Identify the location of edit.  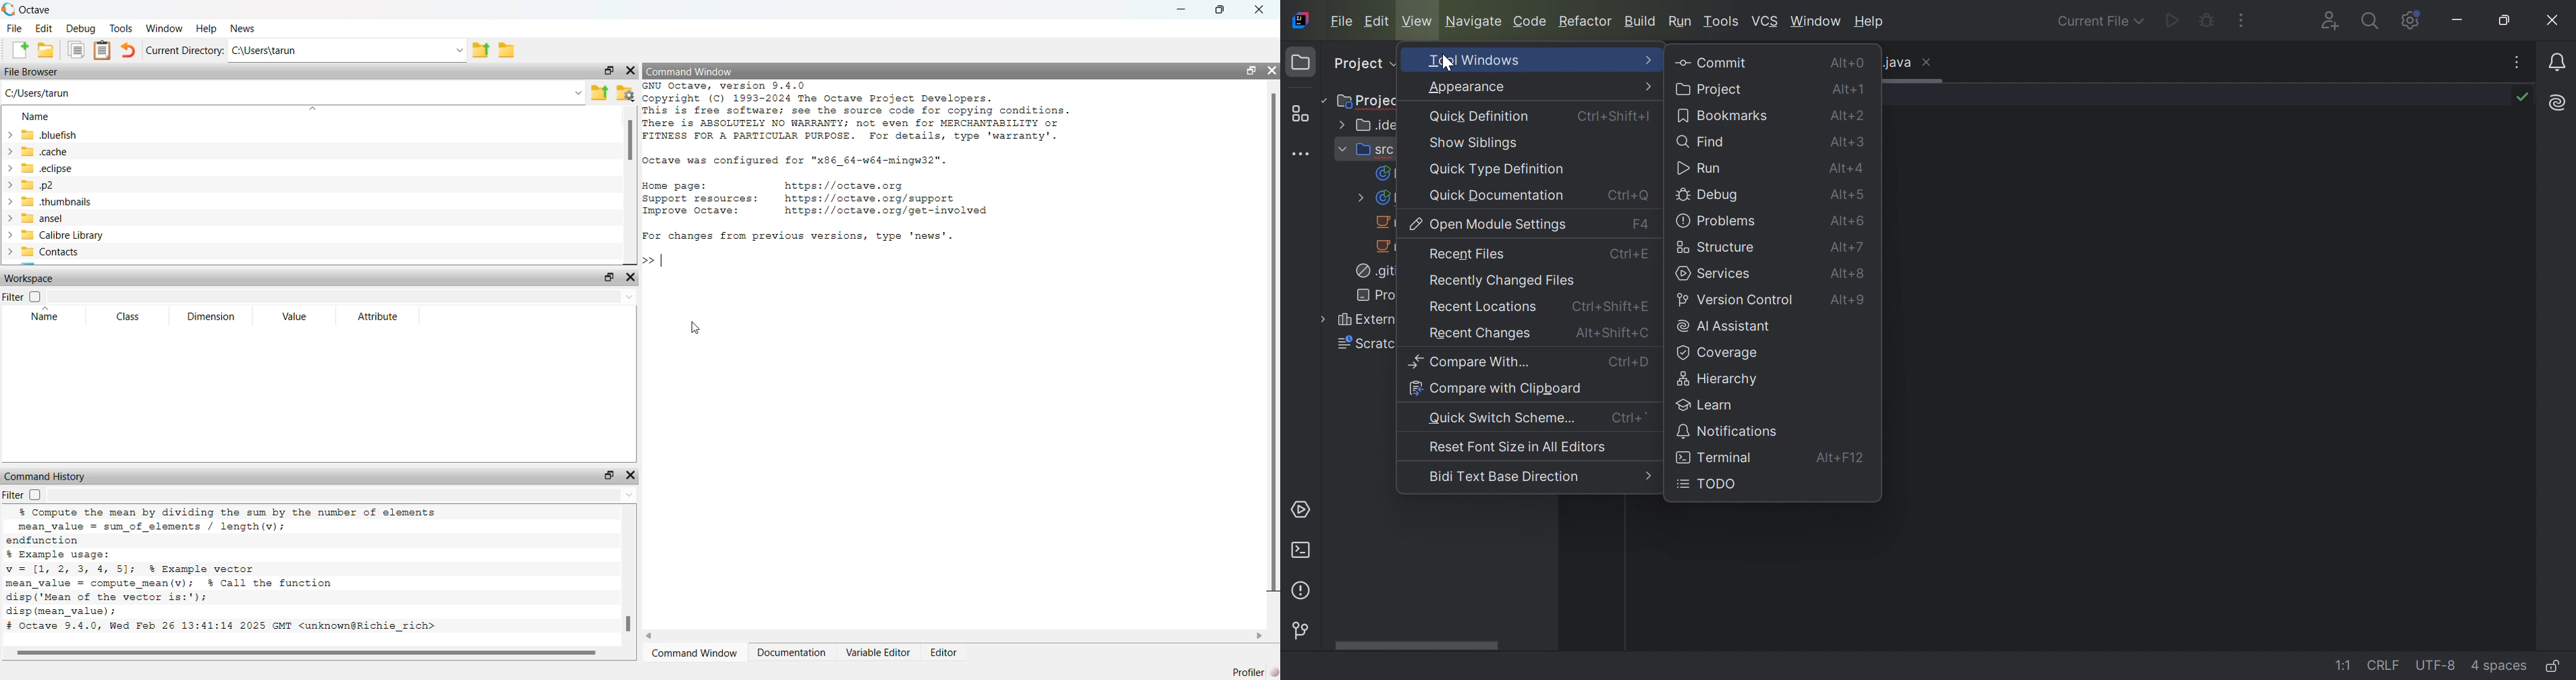
(46, 29).